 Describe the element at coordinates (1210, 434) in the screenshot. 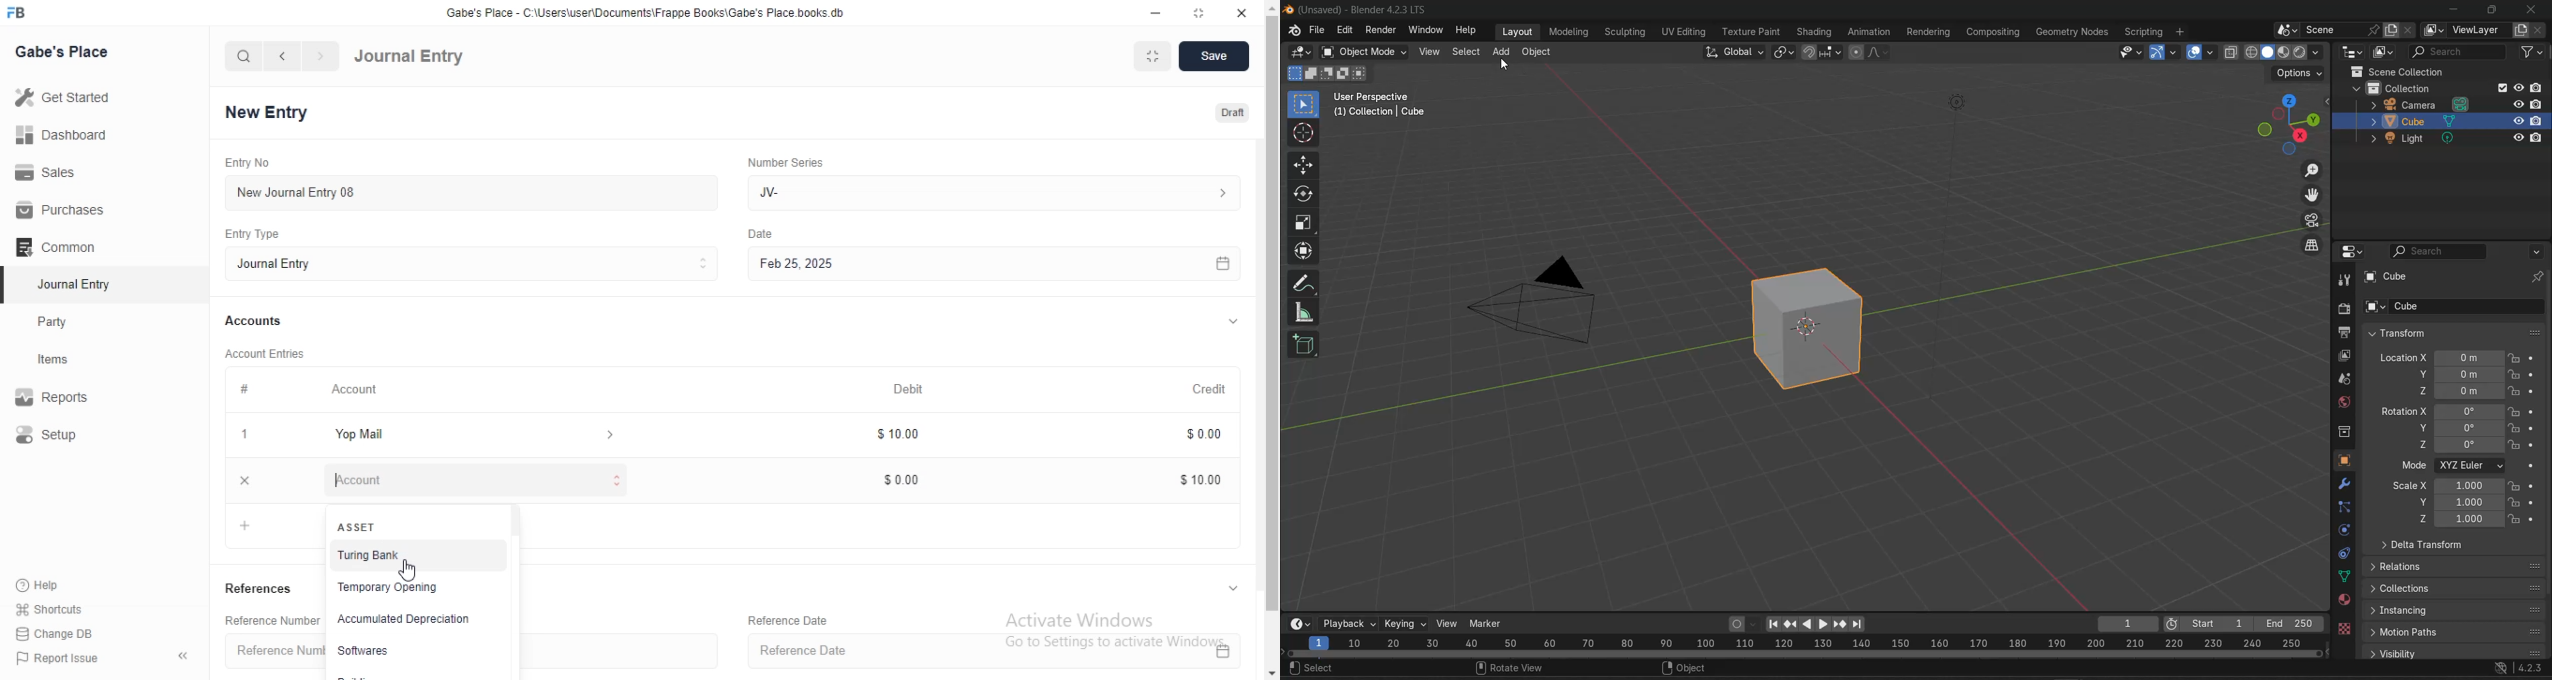

I see `$0.00` at that location.